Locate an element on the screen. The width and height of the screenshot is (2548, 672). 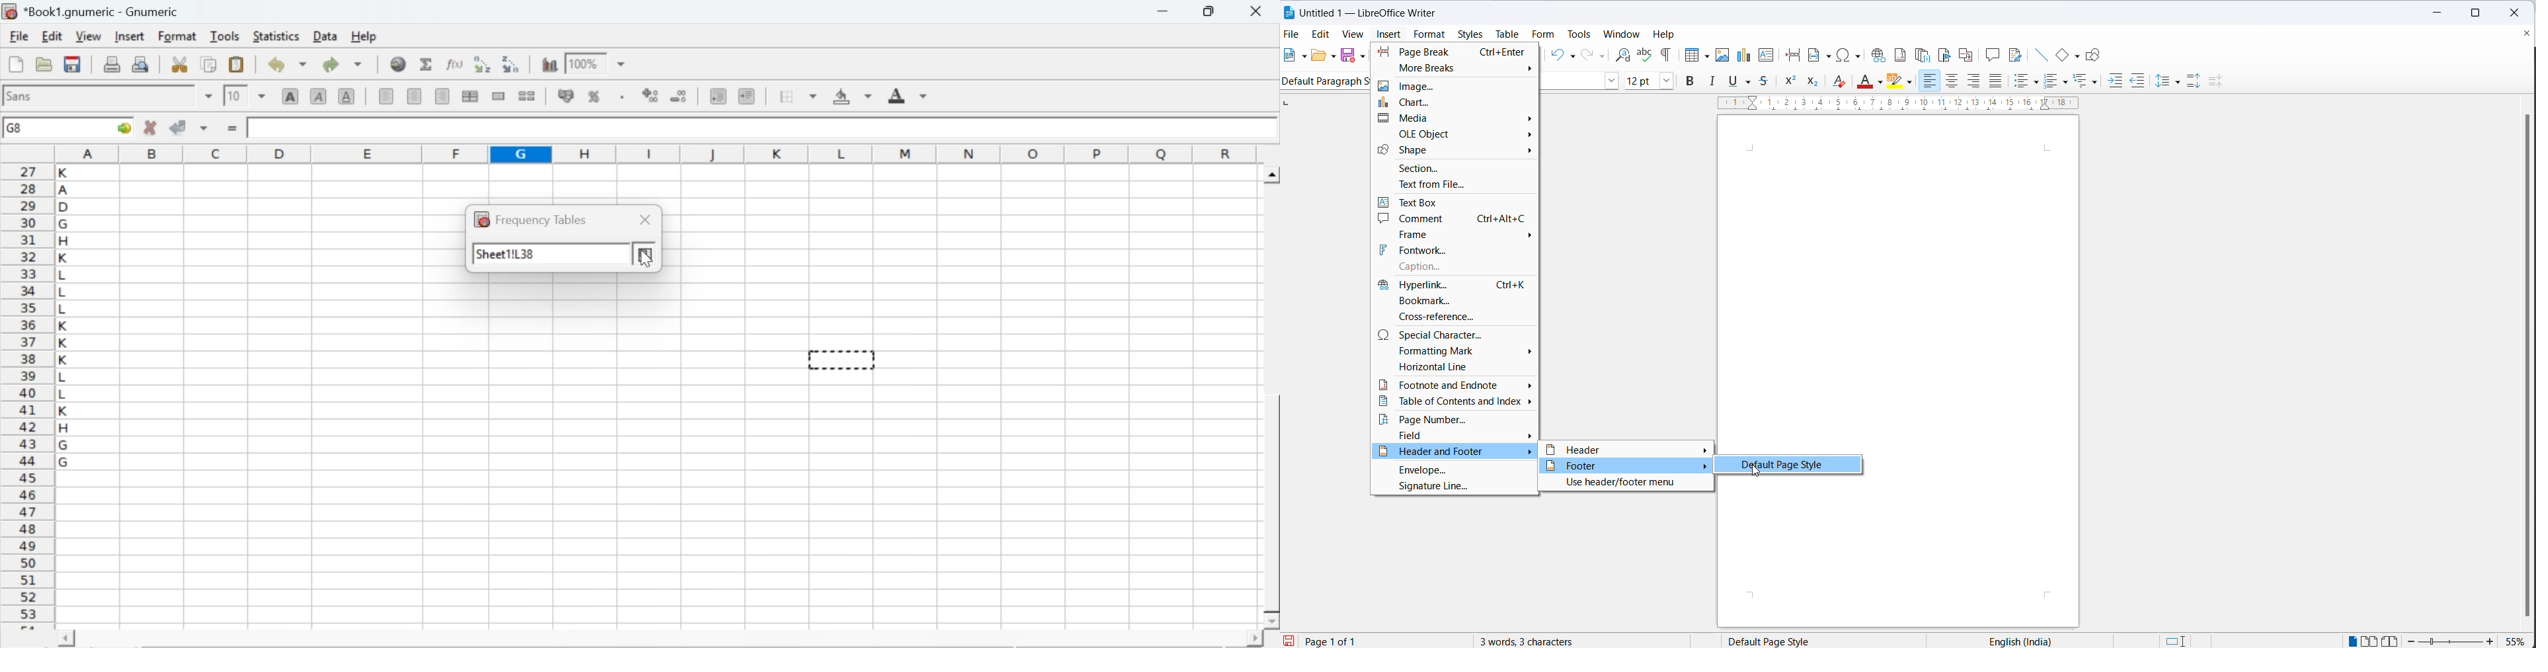
insert bookmark is located at coordinates (1943, 55).